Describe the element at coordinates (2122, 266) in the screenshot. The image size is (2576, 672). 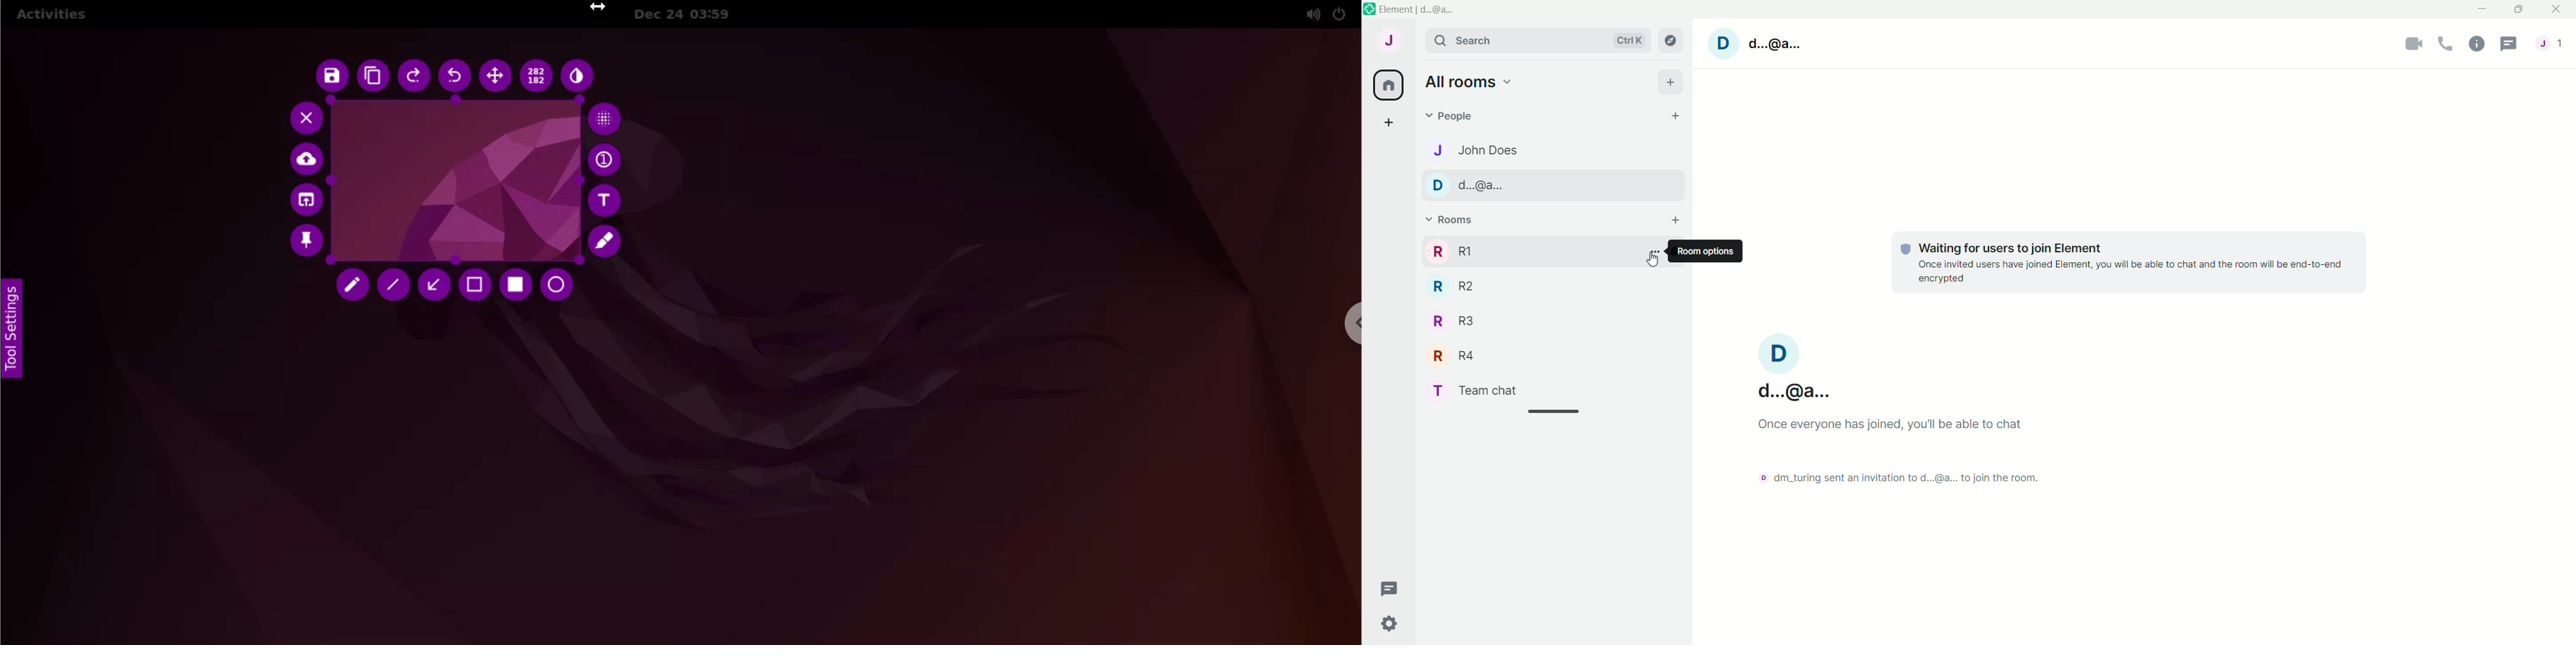
I see `Waiting for users to join Element, you will be able to chat after joining...` at that location.